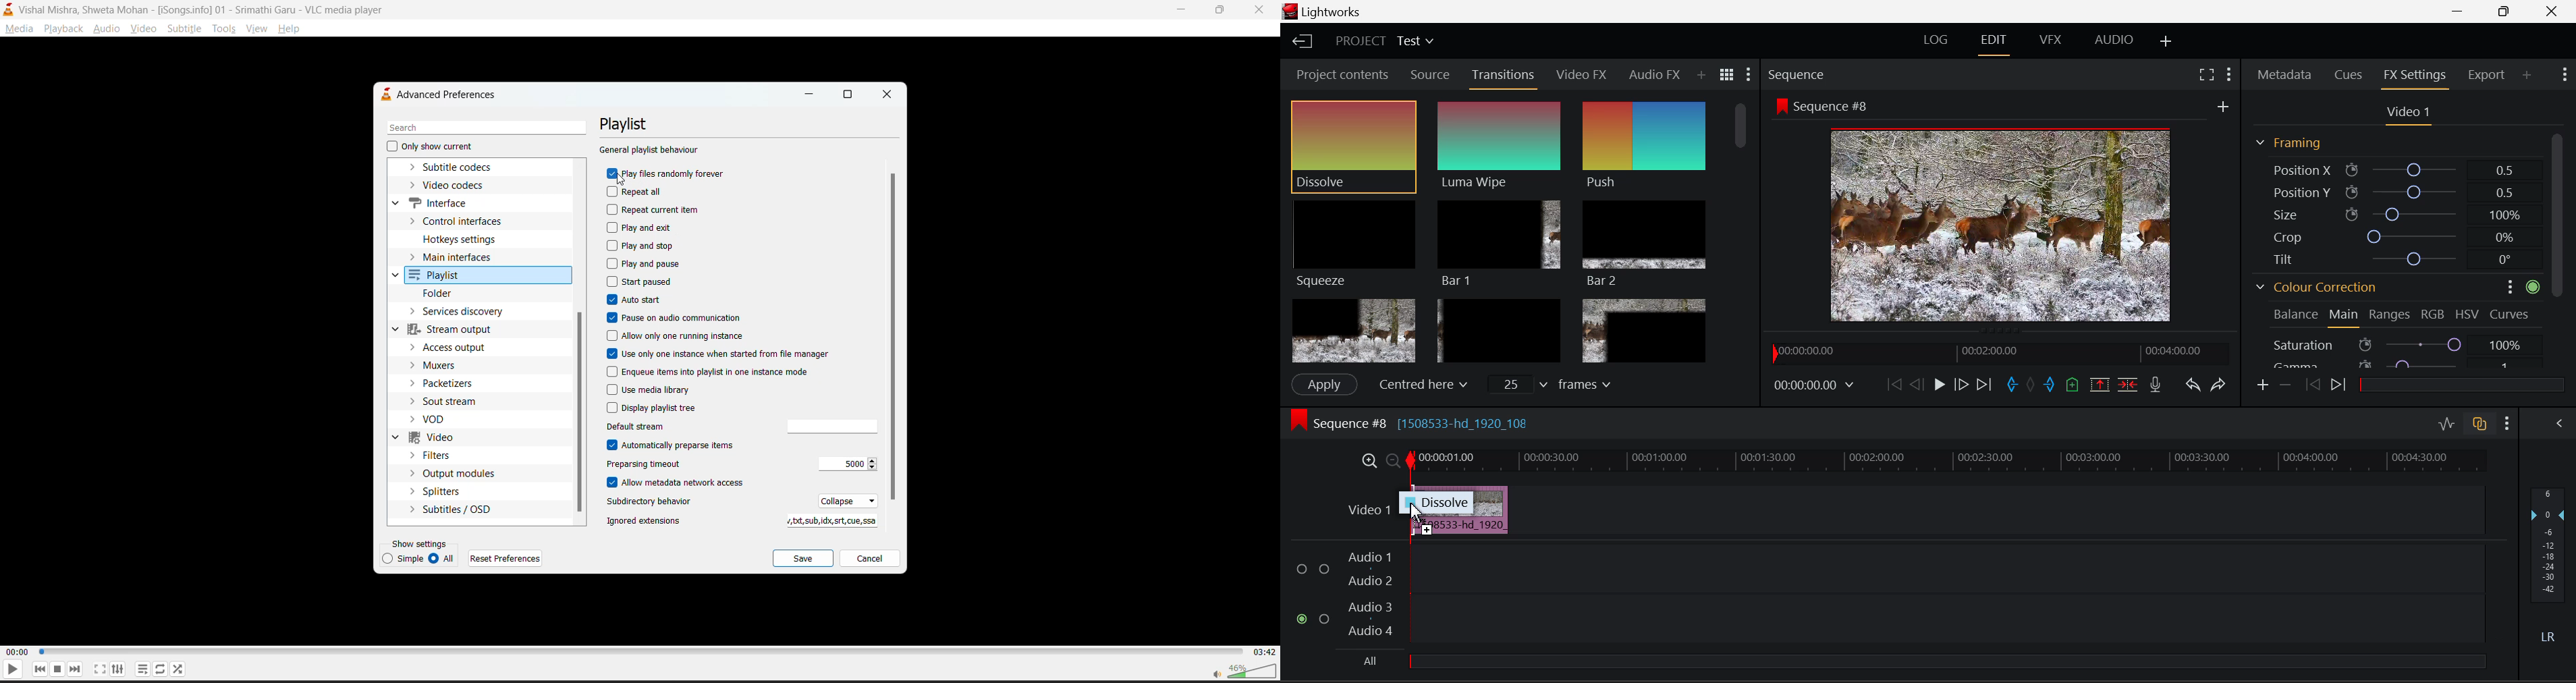  What do you see at coordinates (1549, 383) in the screenshot?
I see `frames input` at bounding box center [1549, 383].